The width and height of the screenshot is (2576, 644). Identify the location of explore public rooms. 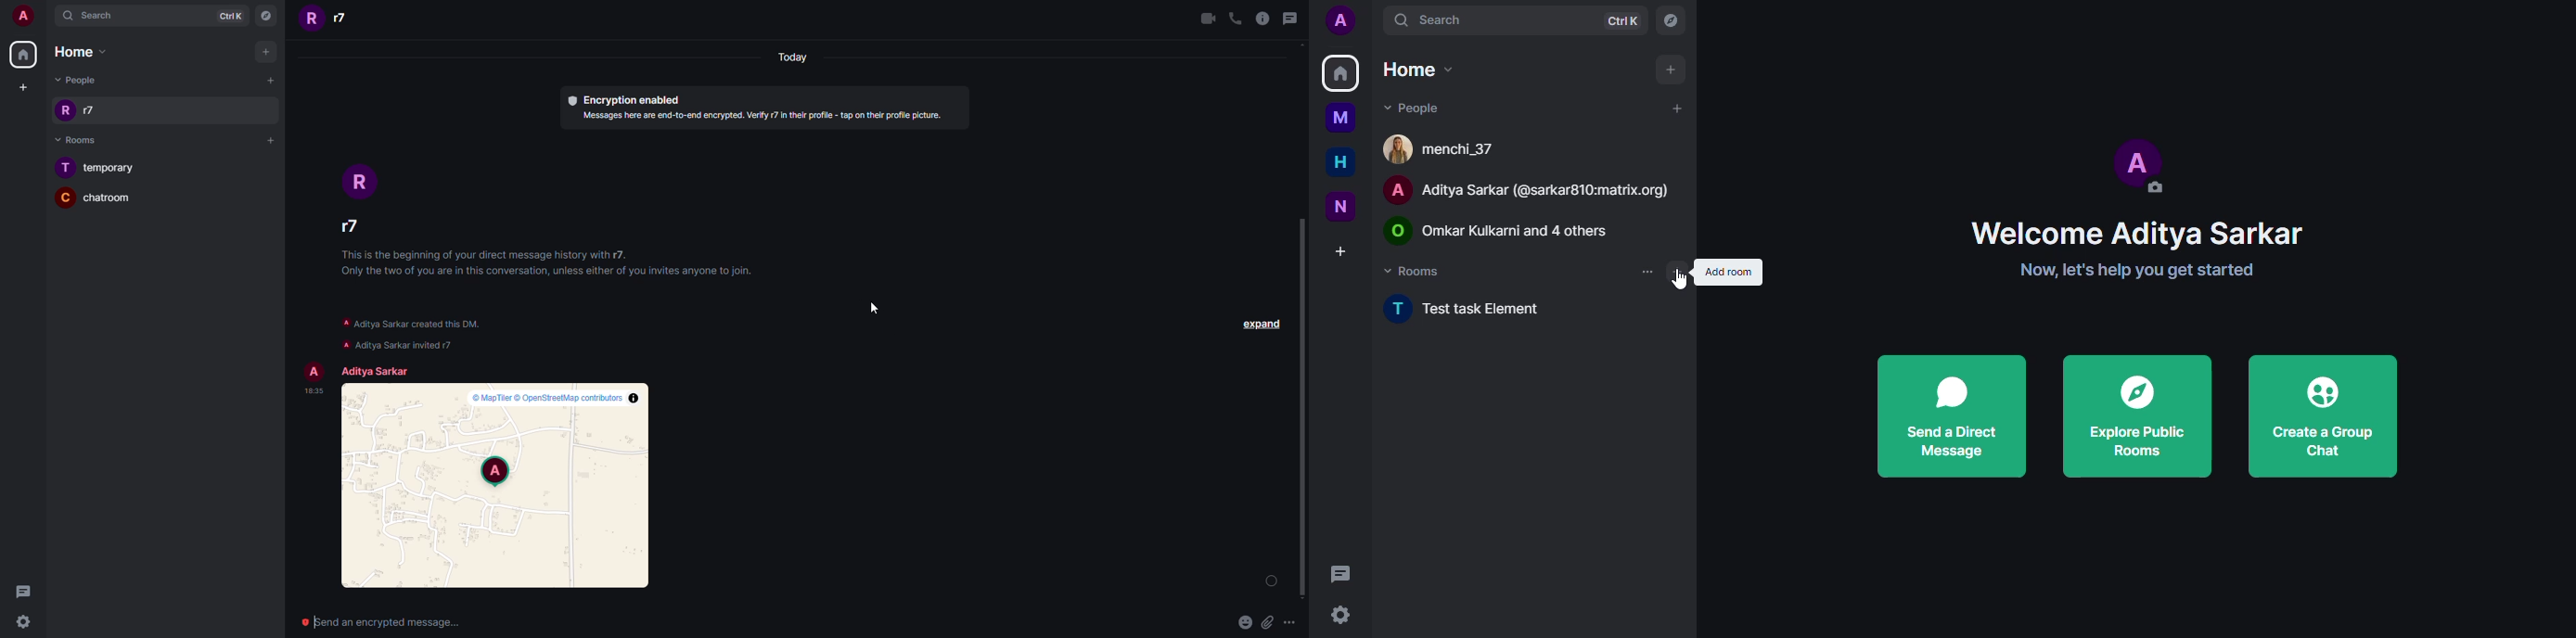
(2138, 417).